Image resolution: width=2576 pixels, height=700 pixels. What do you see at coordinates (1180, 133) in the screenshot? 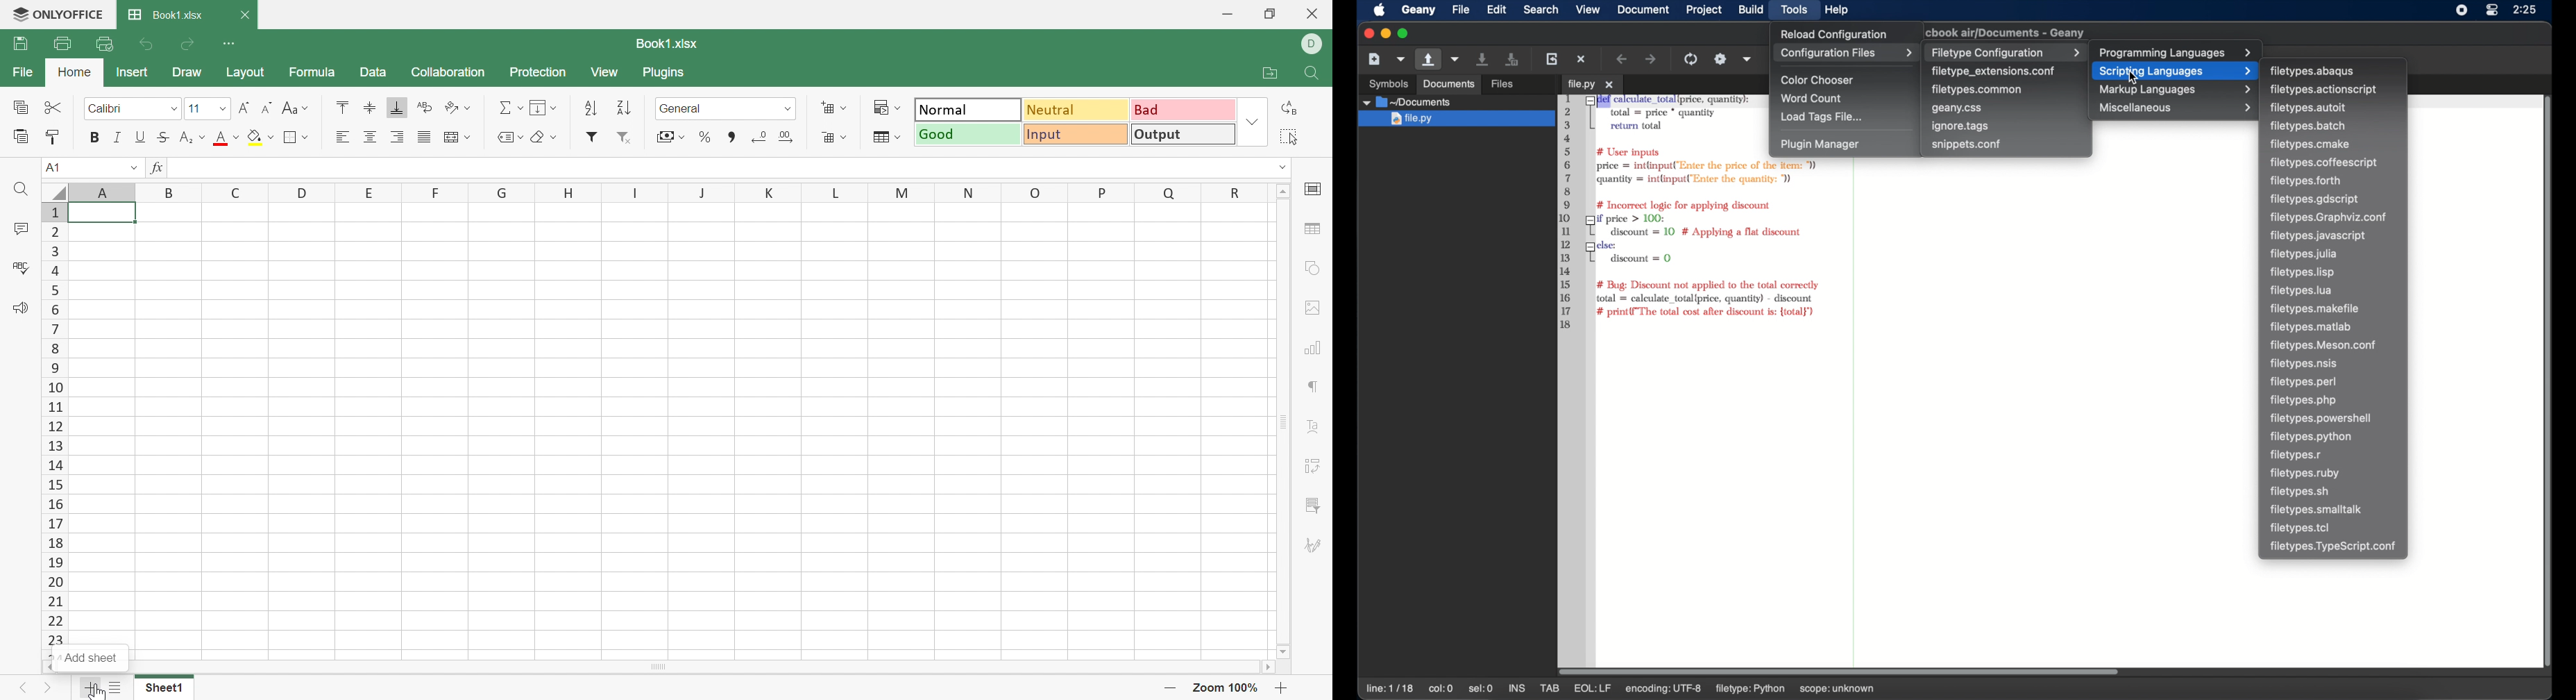
I see `Output` at bounding box center [1180, 133].